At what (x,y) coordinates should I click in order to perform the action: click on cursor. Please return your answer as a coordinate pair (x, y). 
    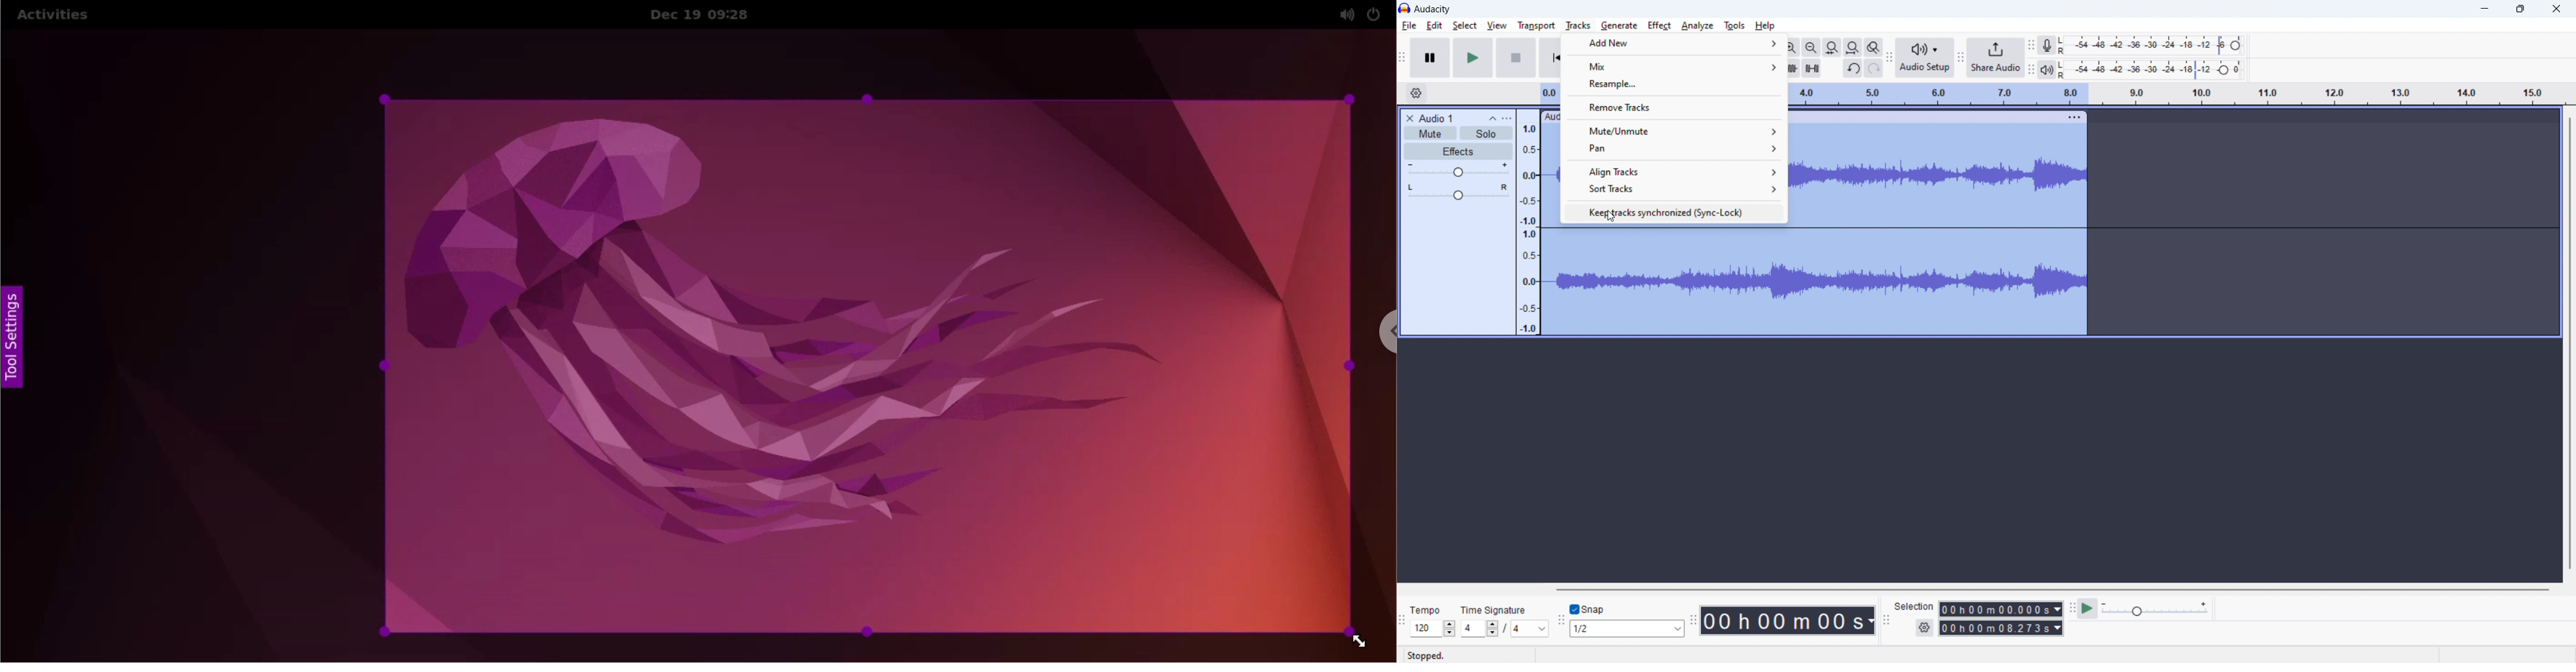
    Looking at the image, I should click on (1612, 219).